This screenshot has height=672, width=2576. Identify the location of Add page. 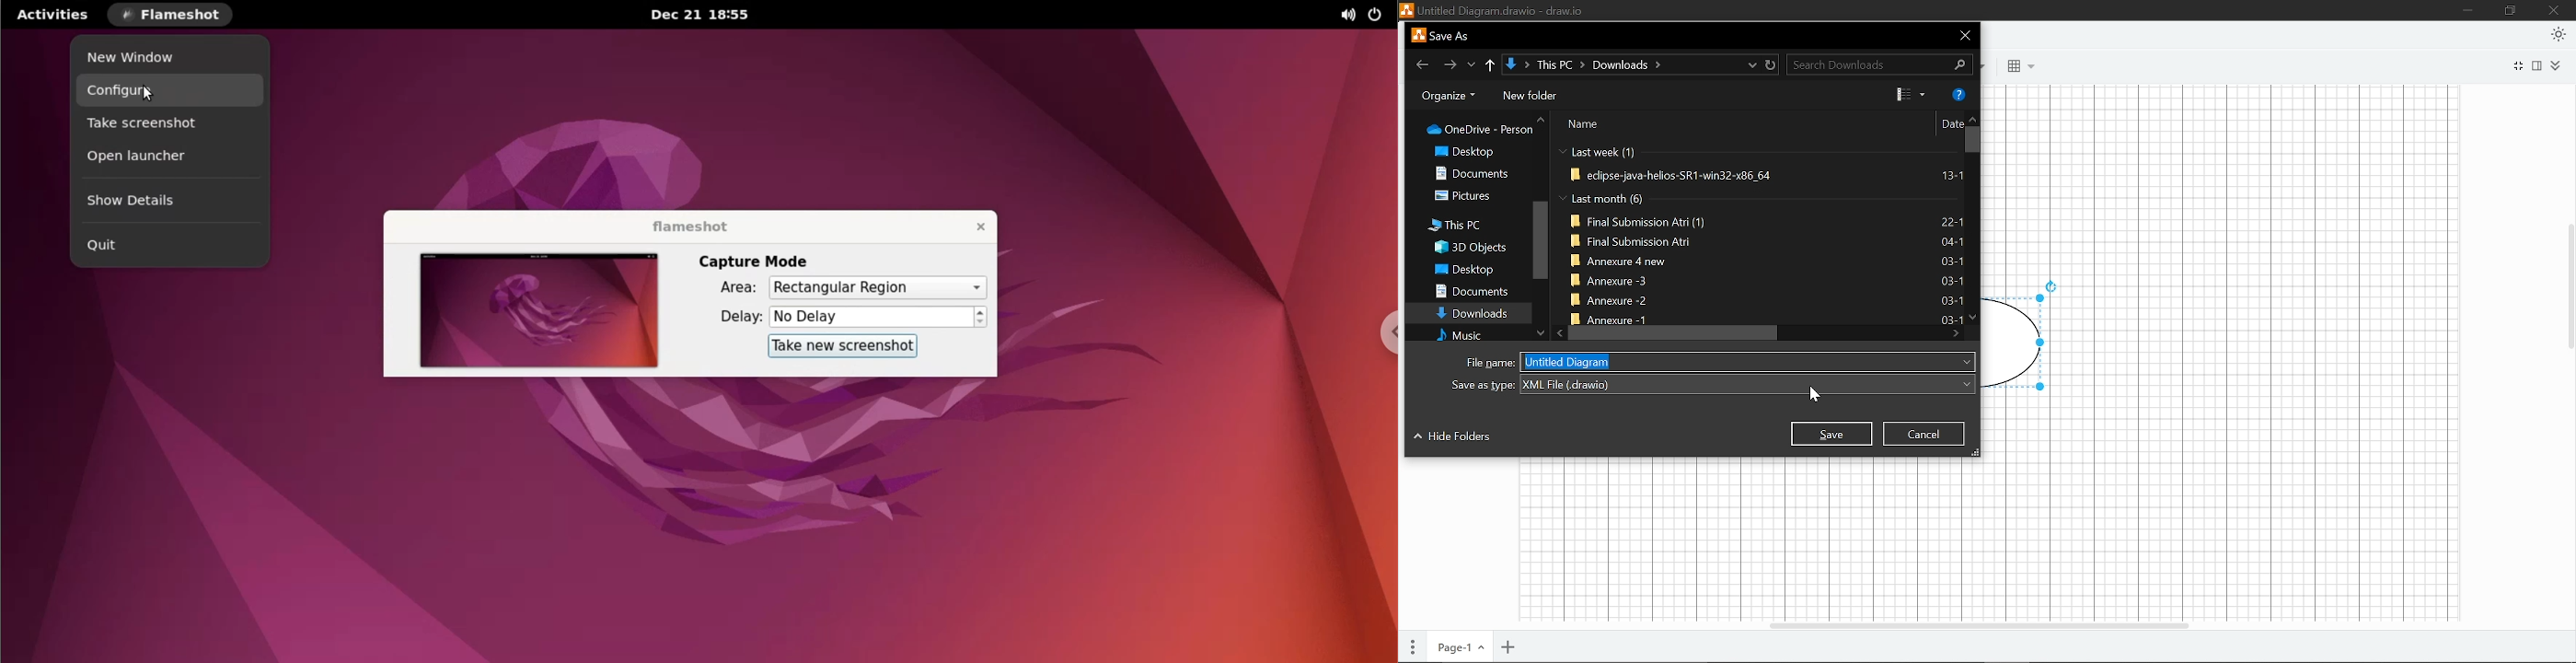
(1509, 646).